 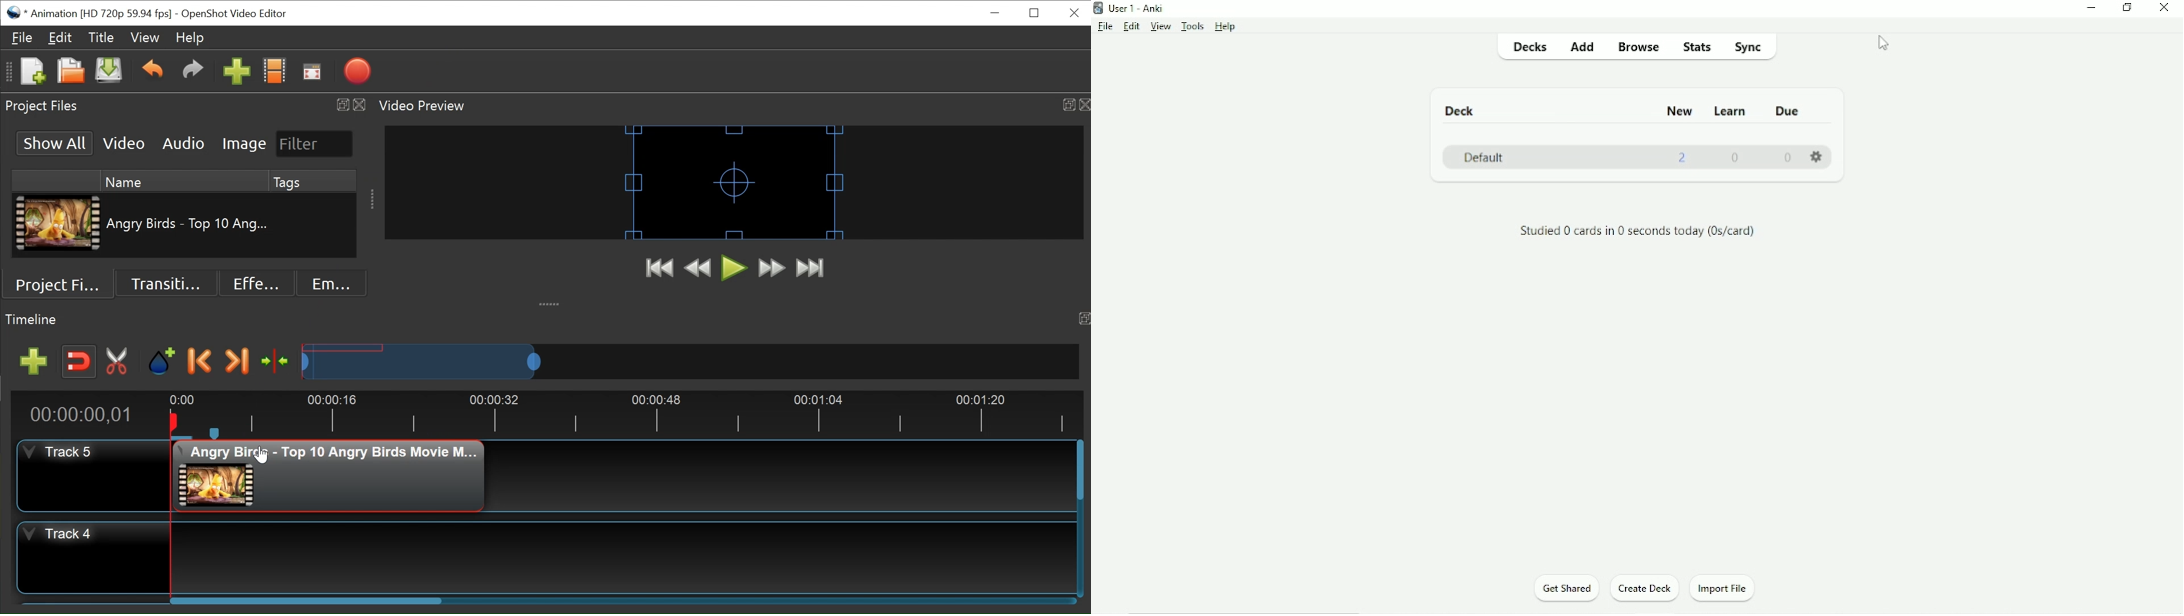 What do you see at coordinates (1075, 13) in the screenshot?
I see `Close` at bounding box center [1075, 13].